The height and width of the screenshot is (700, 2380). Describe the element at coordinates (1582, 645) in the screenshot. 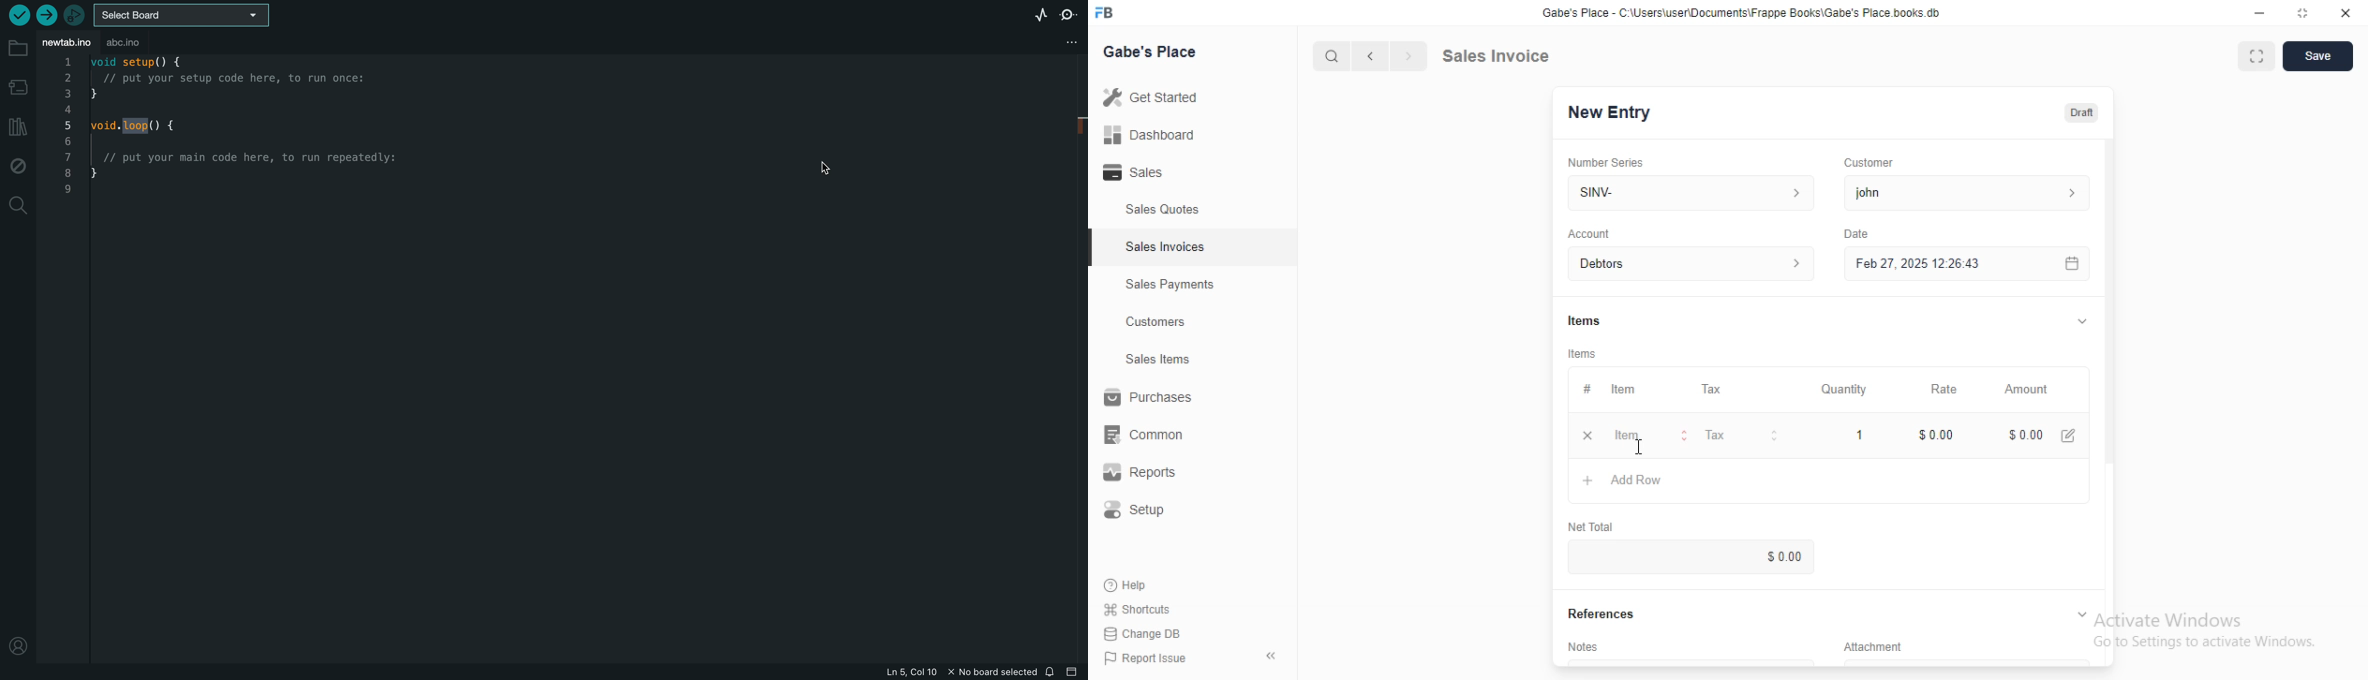

I see `Notes` at that location.